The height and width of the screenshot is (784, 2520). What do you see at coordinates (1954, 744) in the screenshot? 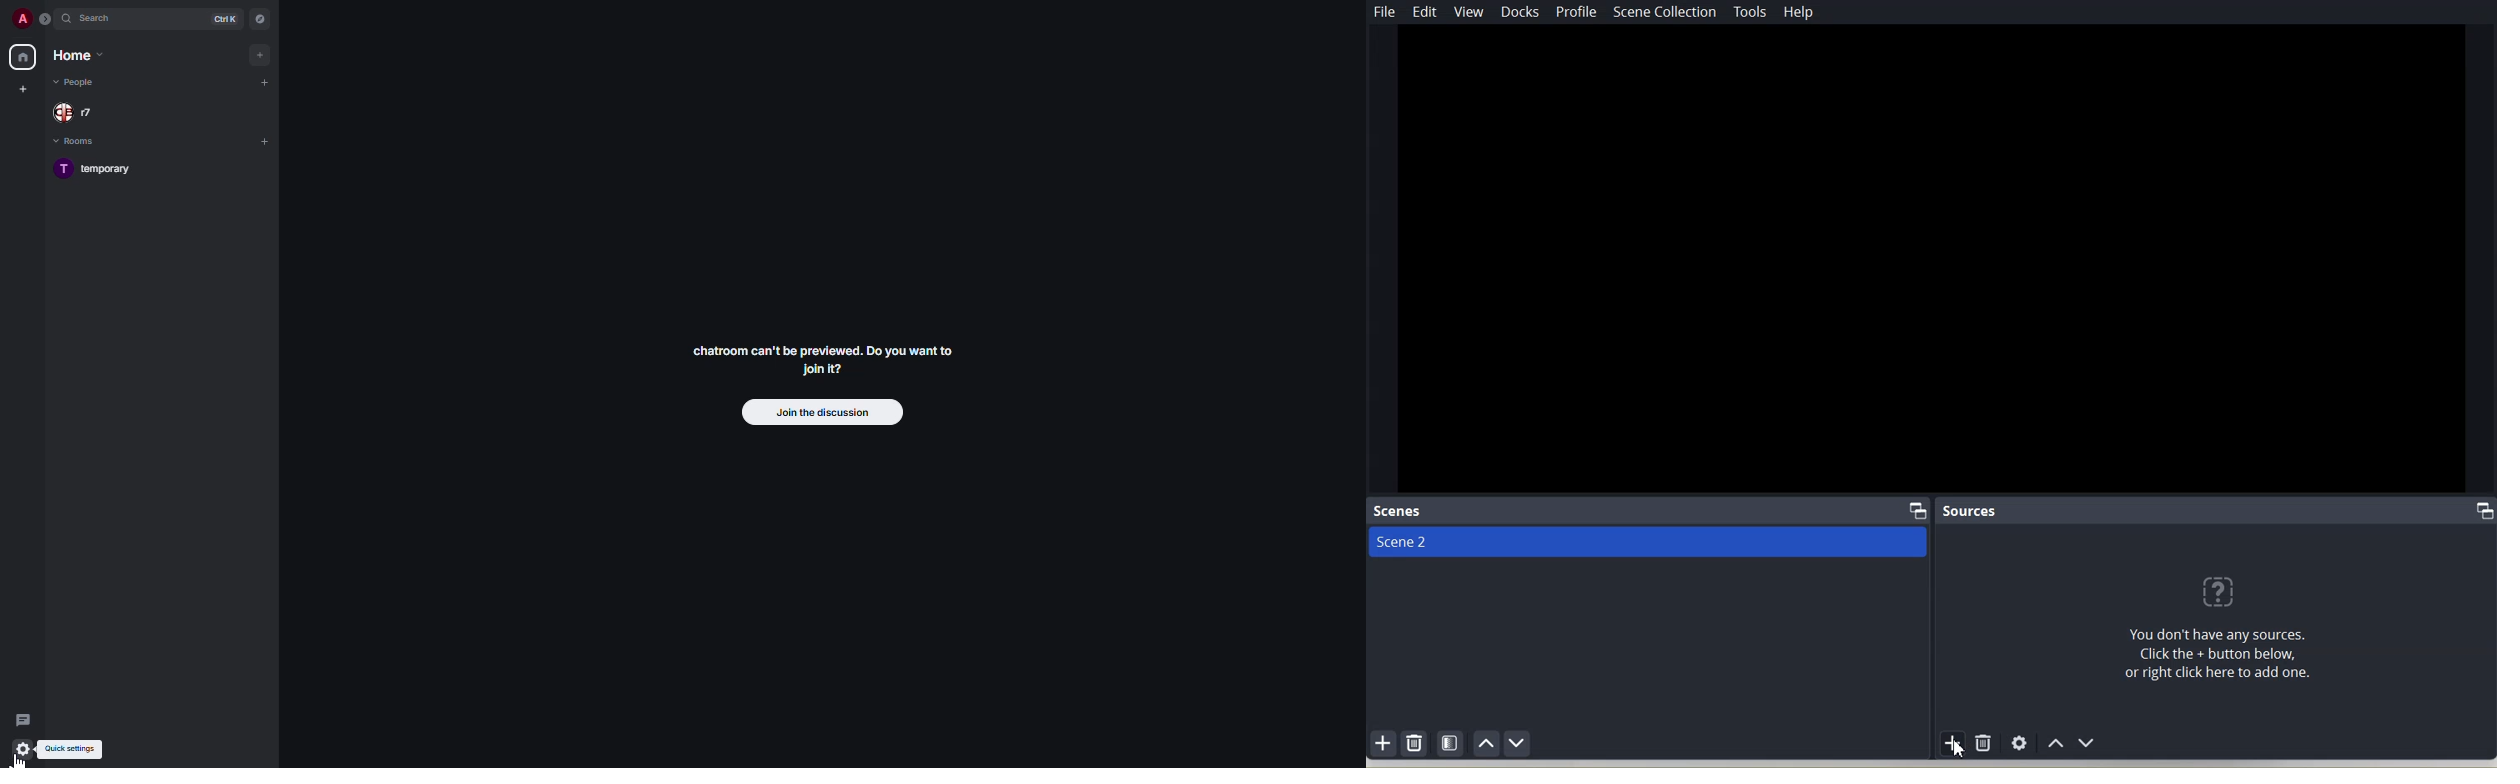
I see `Add source` at bounding box center [1954, 744].